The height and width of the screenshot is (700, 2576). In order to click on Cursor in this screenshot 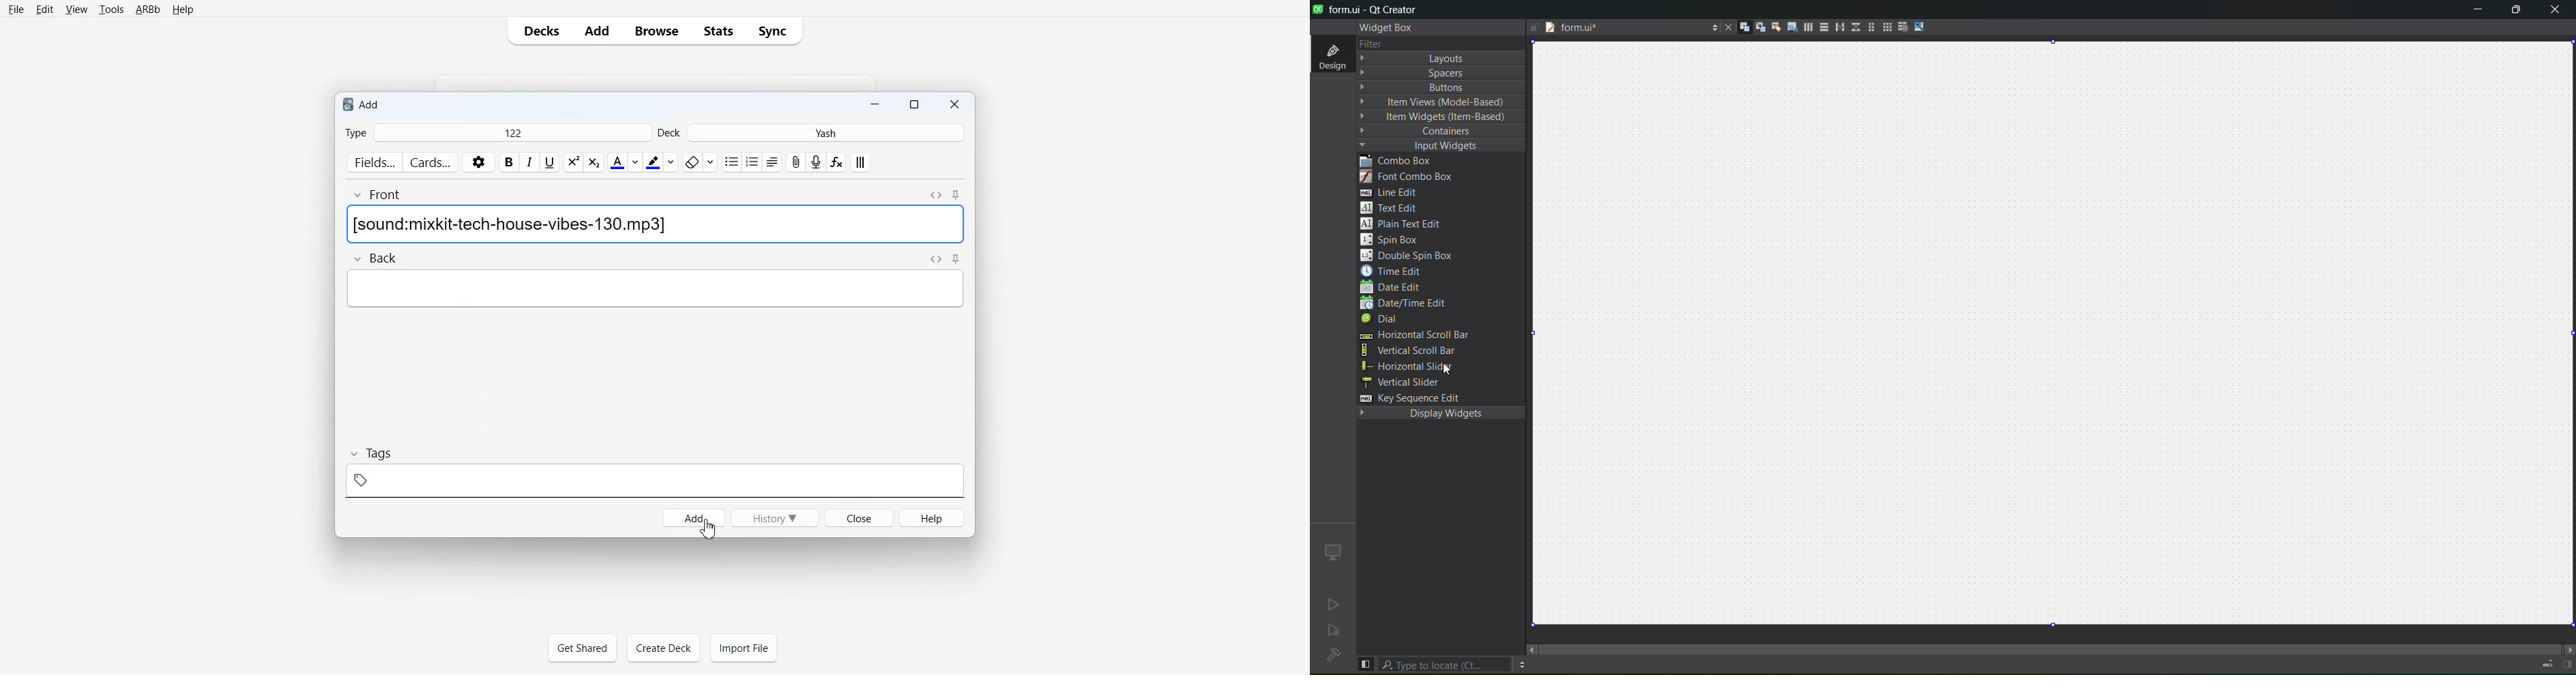, I will do `click(708, 528)`.